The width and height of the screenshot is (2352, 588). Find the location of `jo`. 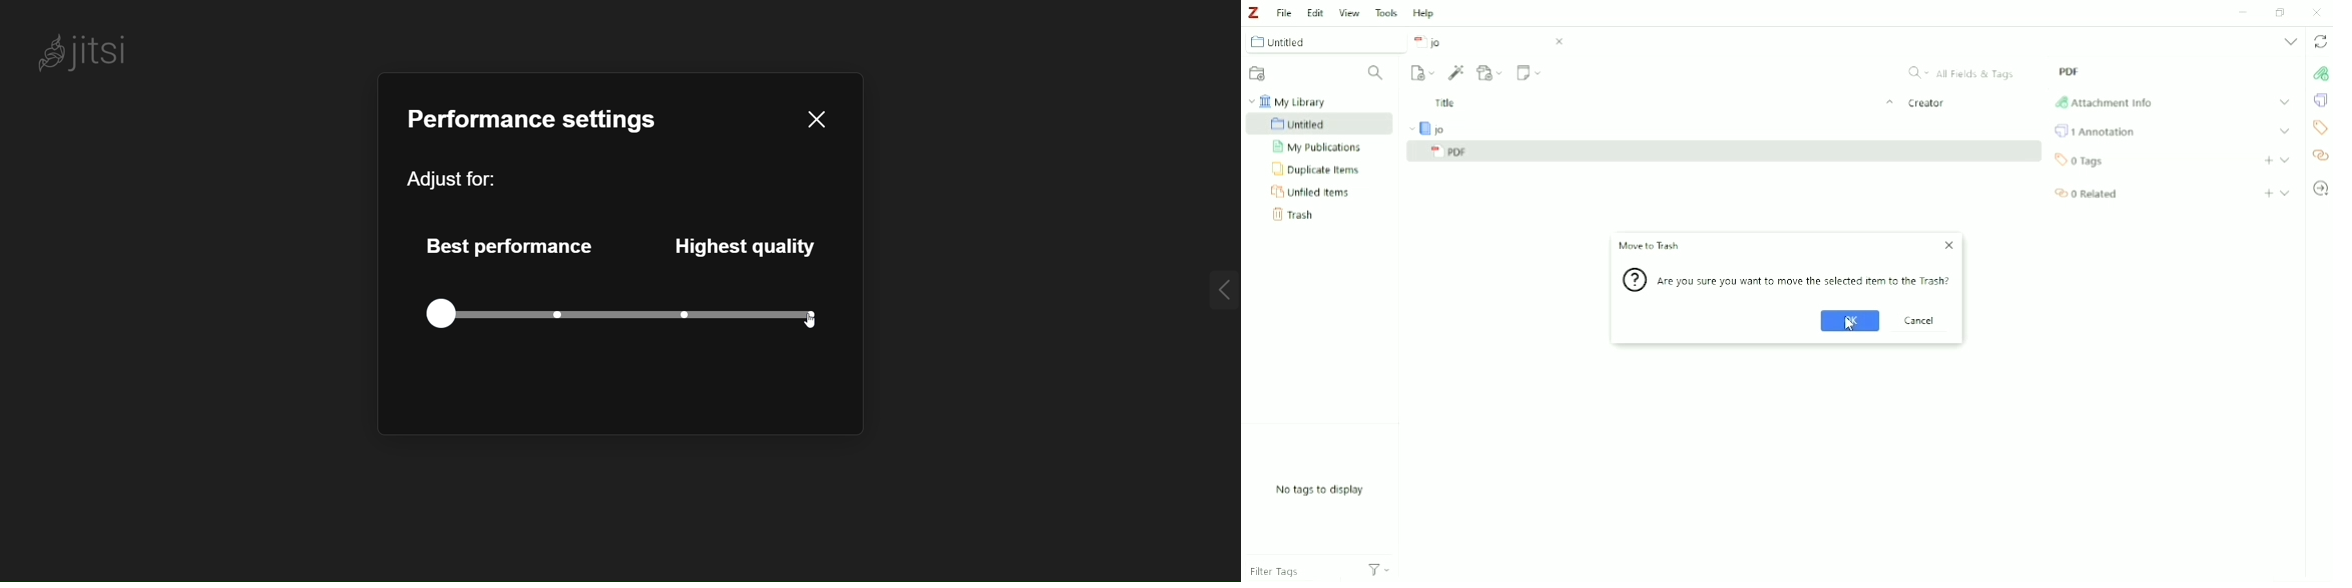

jo is located at coordinates (1453, 128).